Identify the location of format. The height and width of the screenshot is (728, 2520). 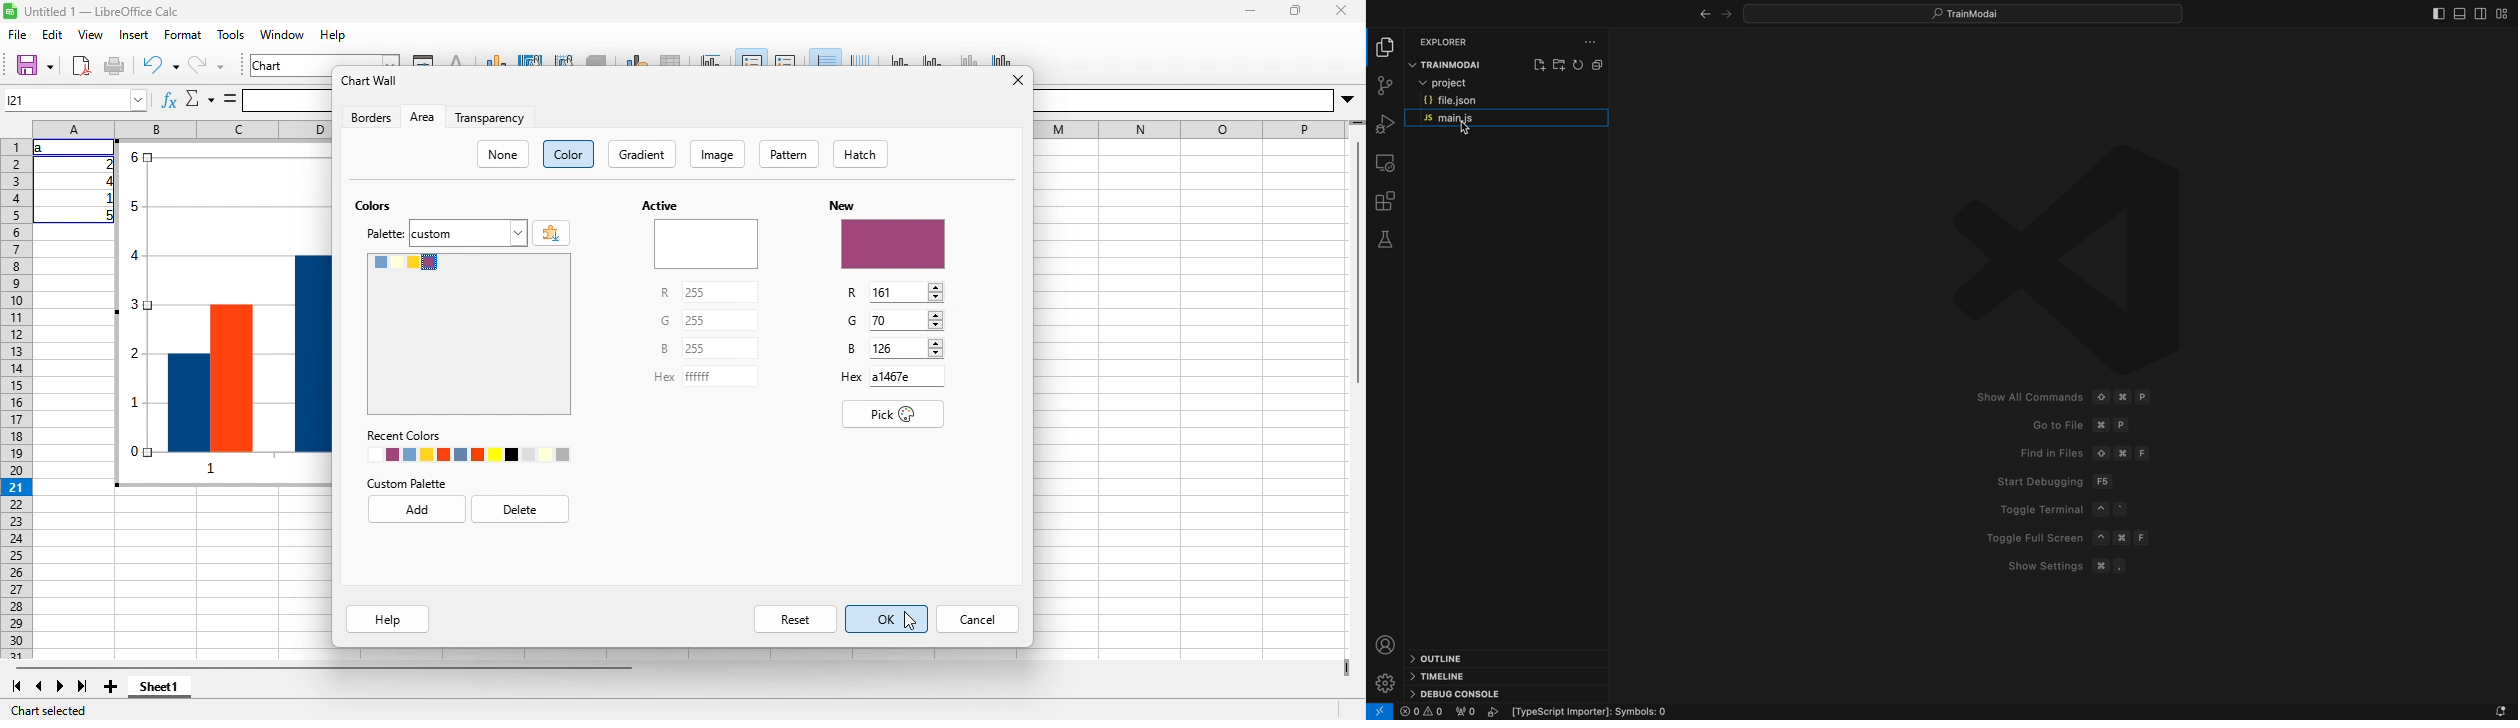
(183, 34).